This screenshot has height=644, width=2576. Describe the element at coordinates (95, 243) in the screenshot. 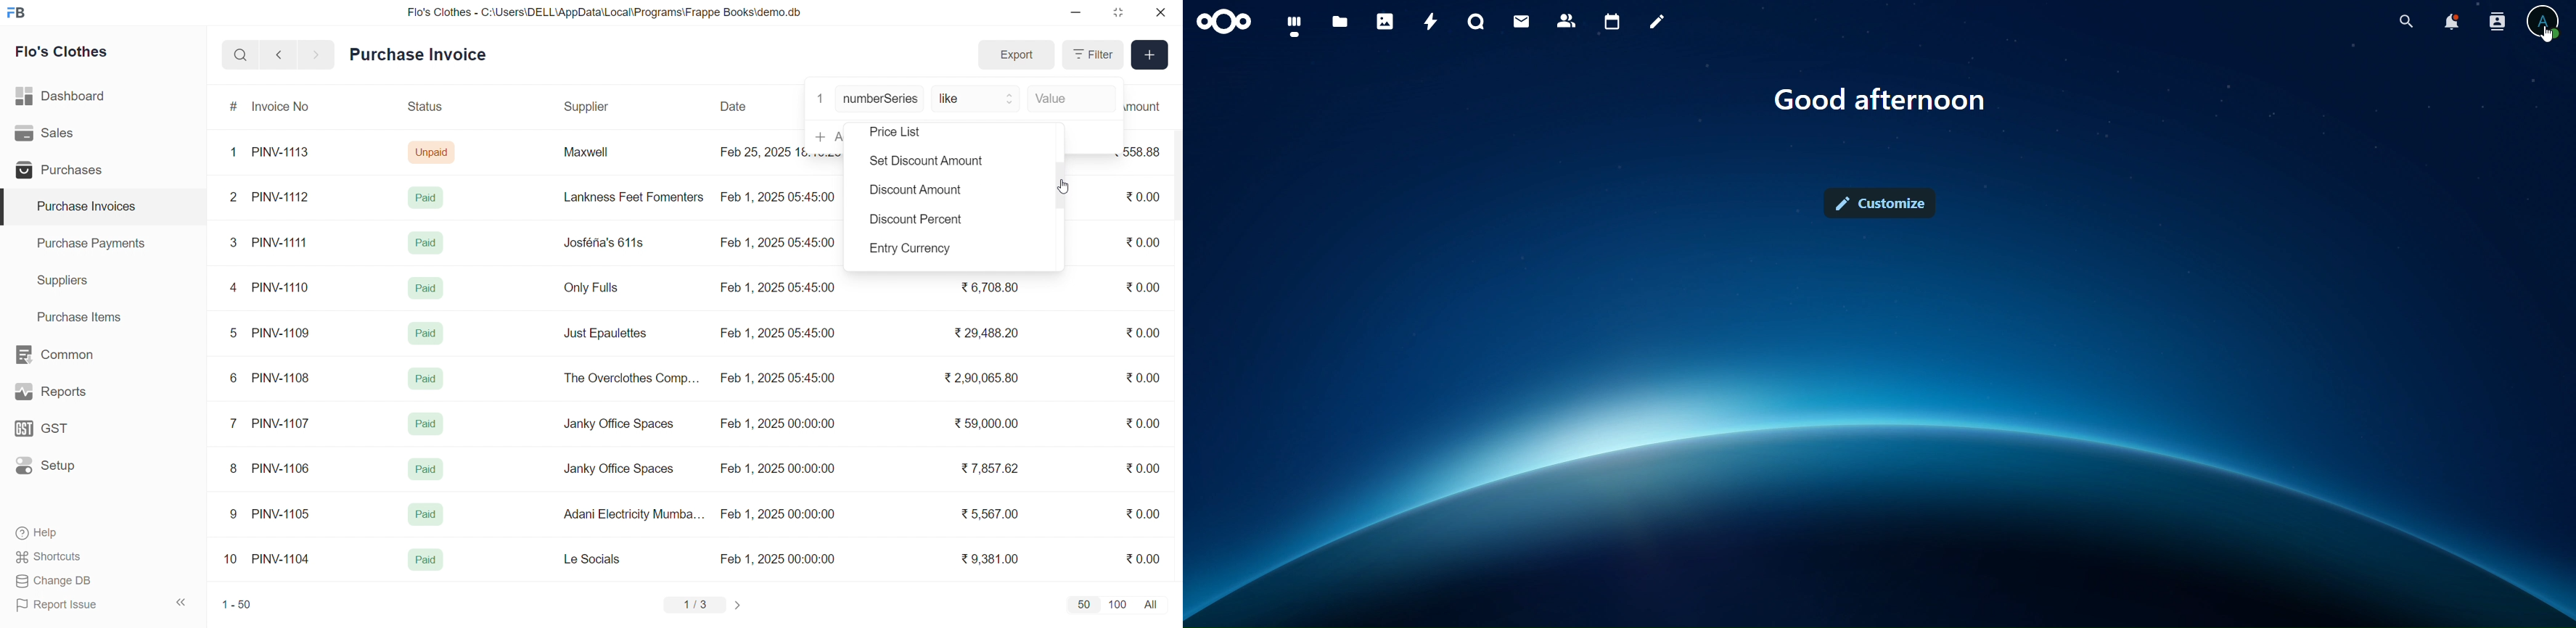

I see `Purchase Payments` at that location.